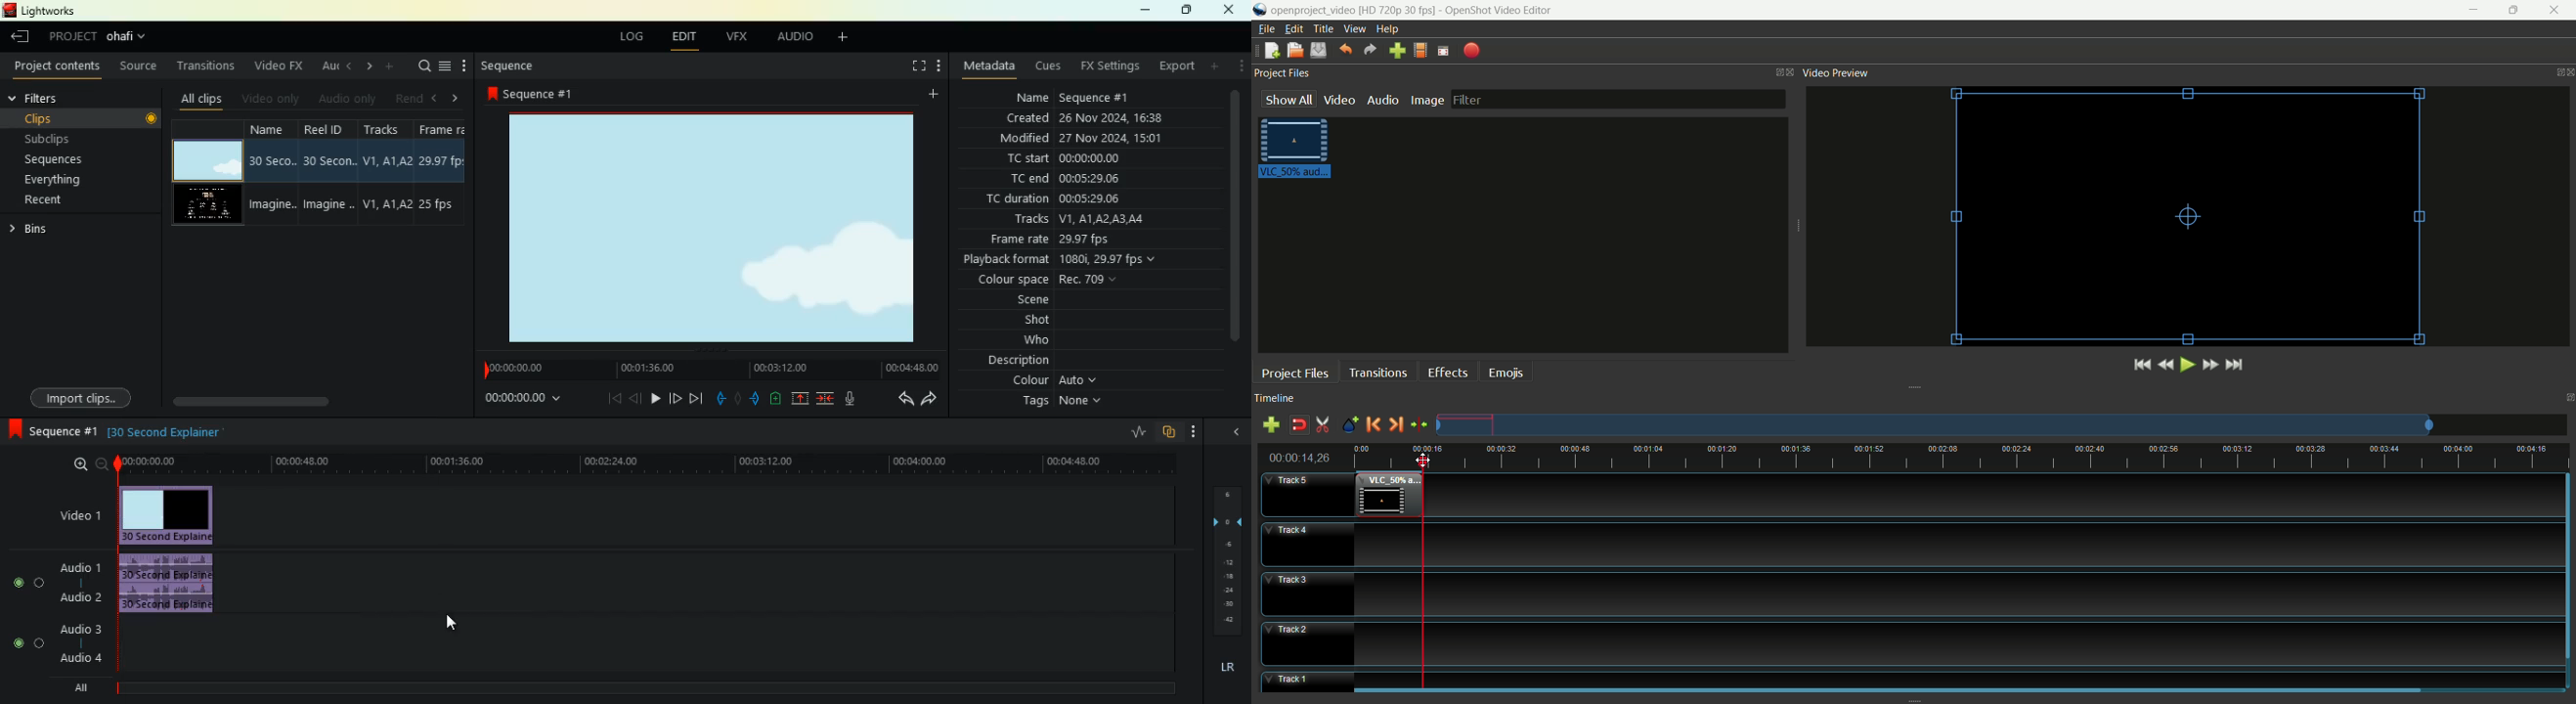  Describe the element at coordinates (1088, 220) in the screenshot. I see `tracks V1, A1, A2, A3, A4` at that location.